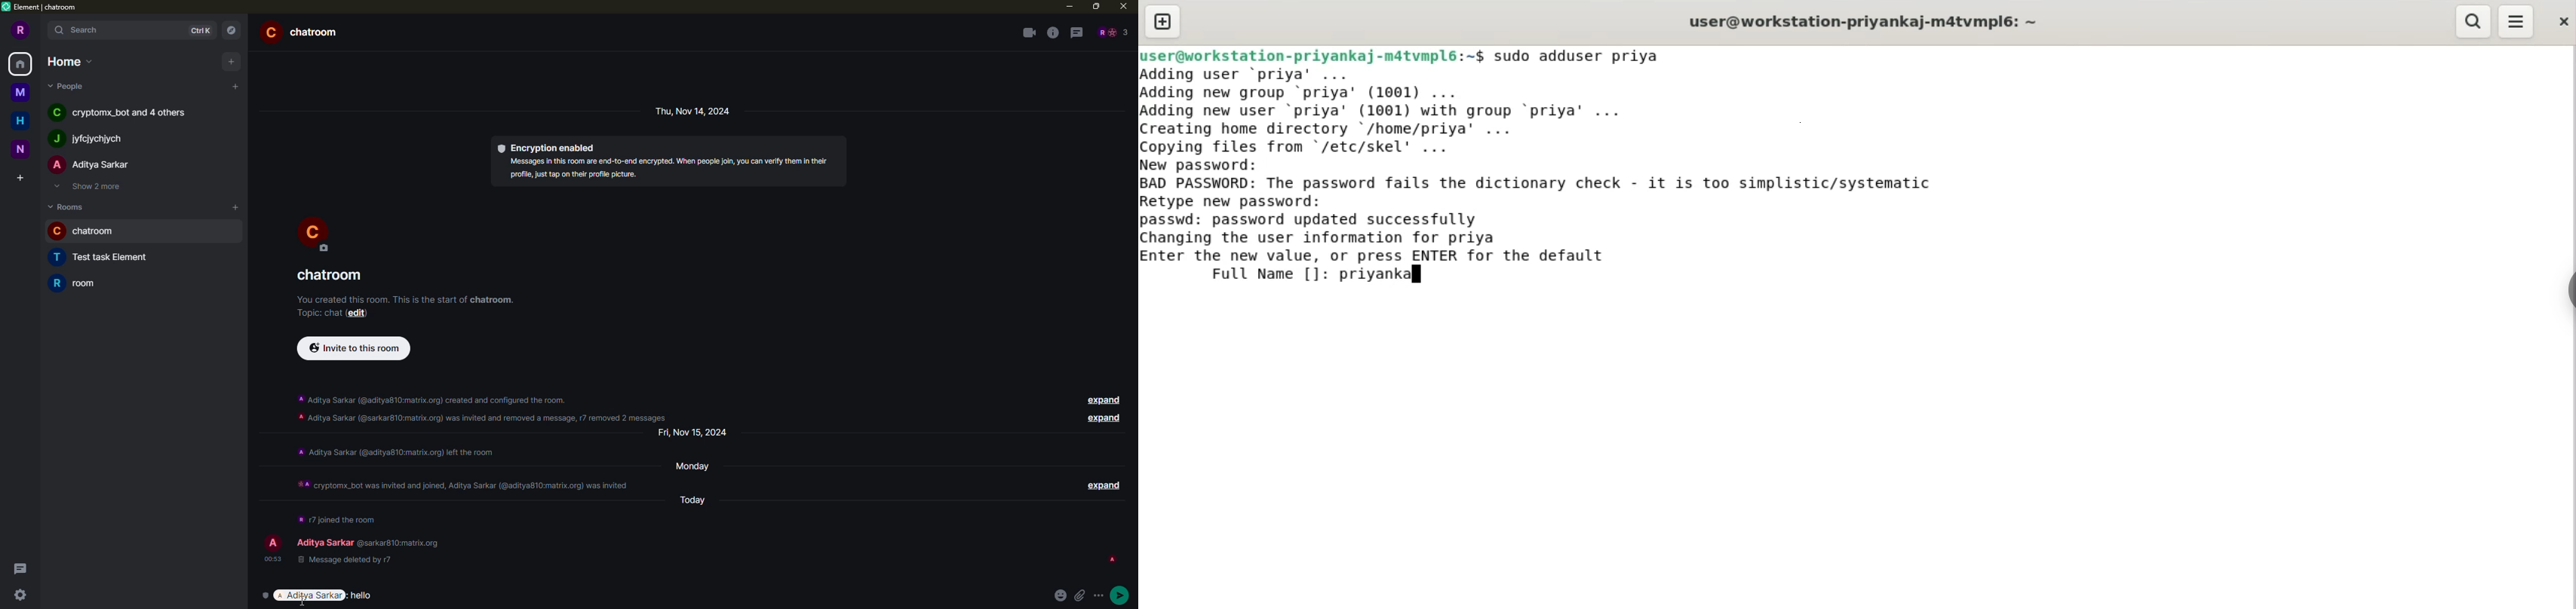 The width and height of the screenshot is (2576, 616). Describe the element at coordinates (699, 498) in the screenshot. I see `day` at that location.